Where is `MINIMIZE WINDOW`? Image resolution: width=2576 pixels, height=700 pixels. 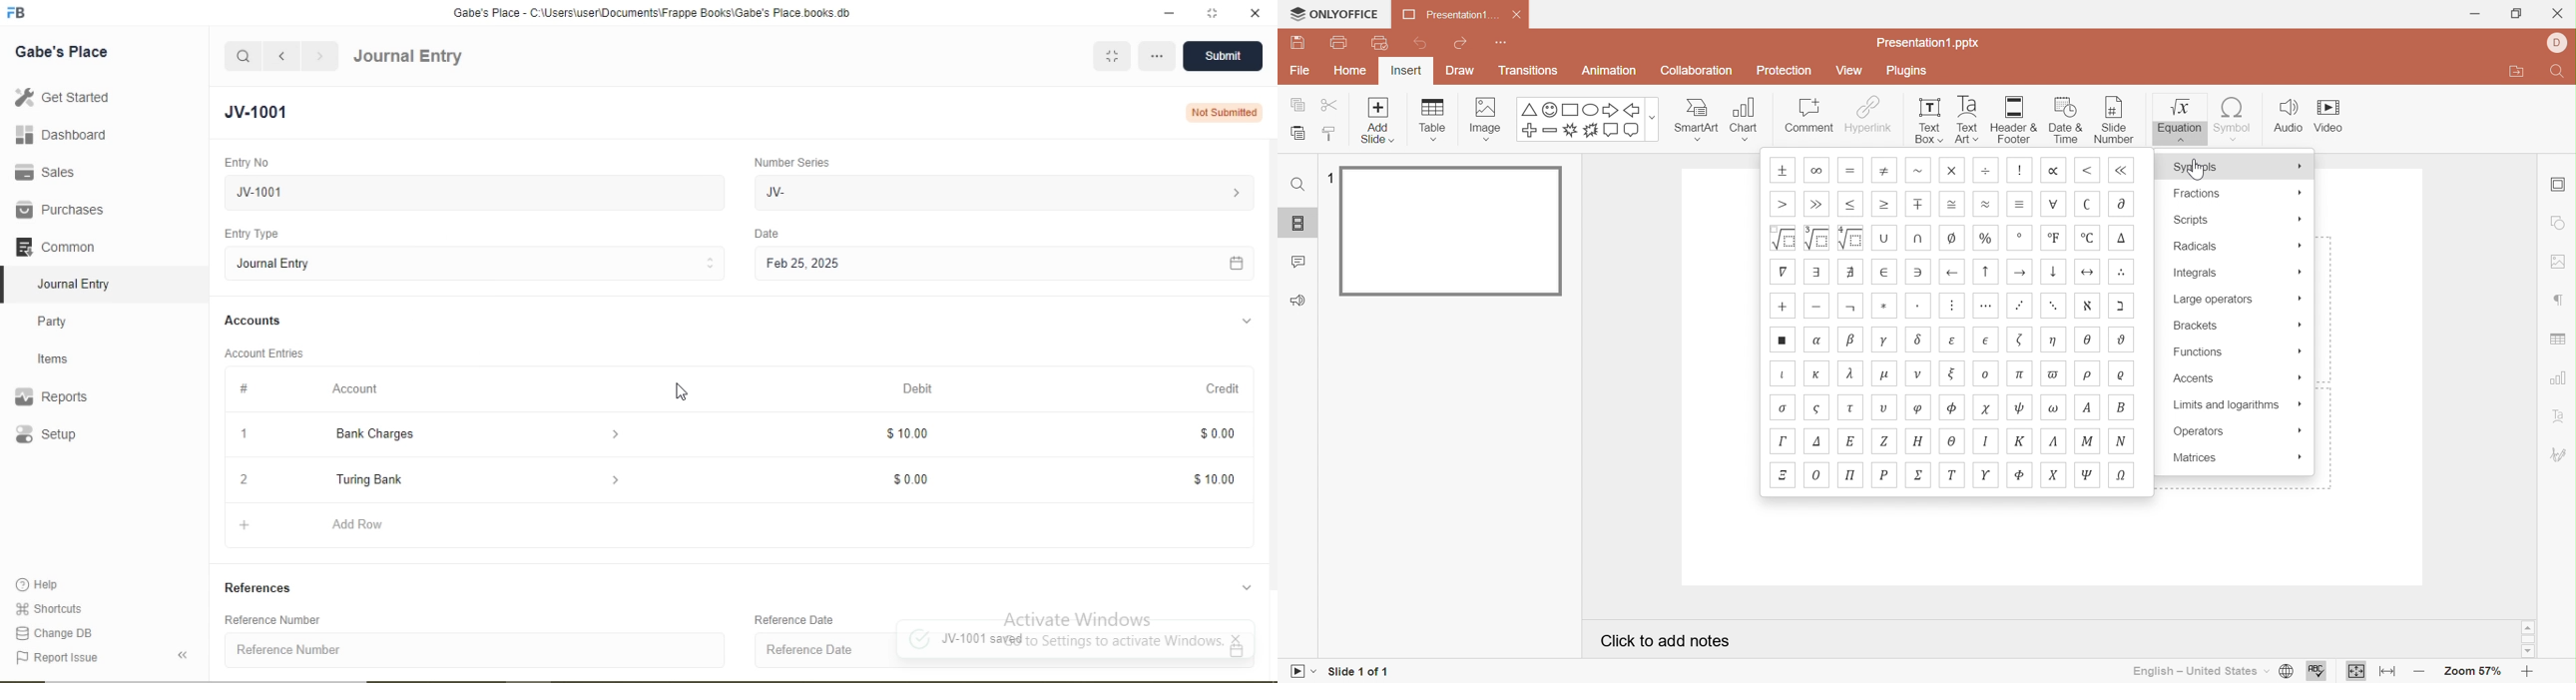 MINIMIZE WINDOW is located at coordinates (1115, 56).